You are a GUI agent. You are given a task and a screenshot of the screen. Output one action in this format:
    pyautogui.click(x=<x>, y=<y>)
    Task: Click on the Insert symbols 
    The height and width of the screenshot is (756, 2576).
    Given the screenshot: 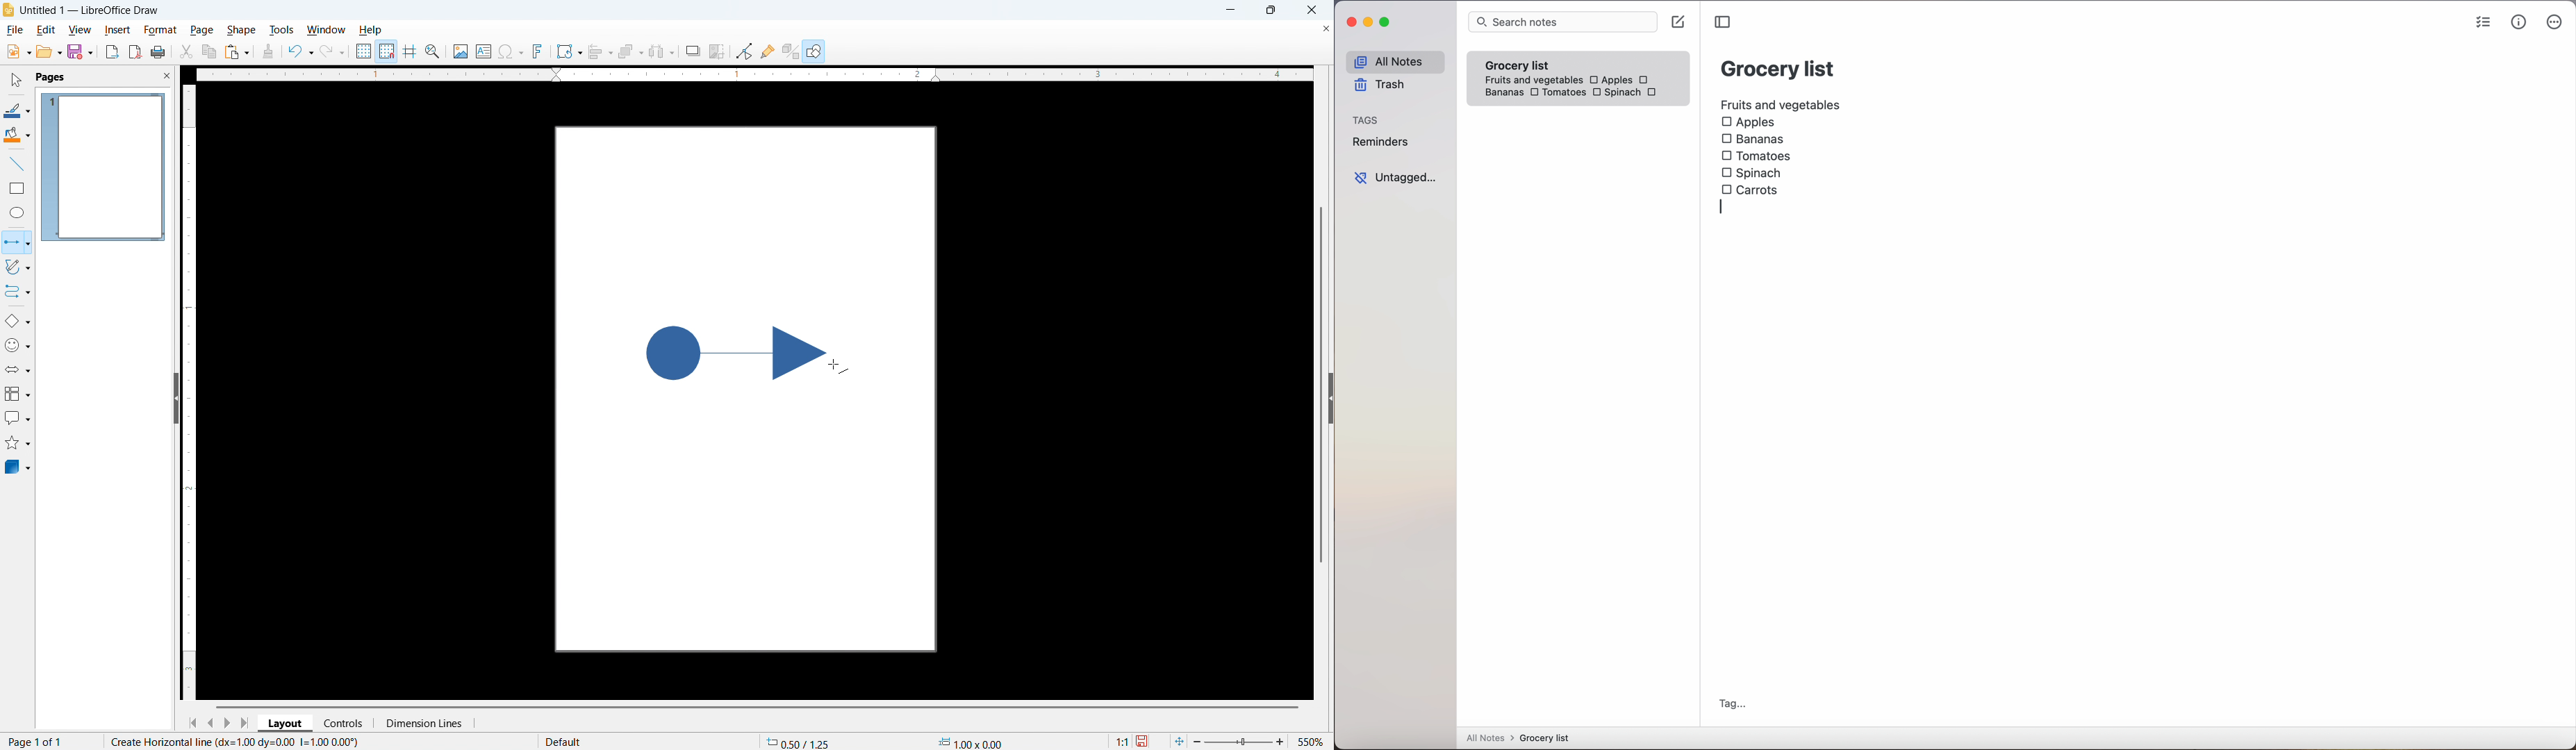 What is the action you would take?
    pyautogui.click(x=511, y=51)
    